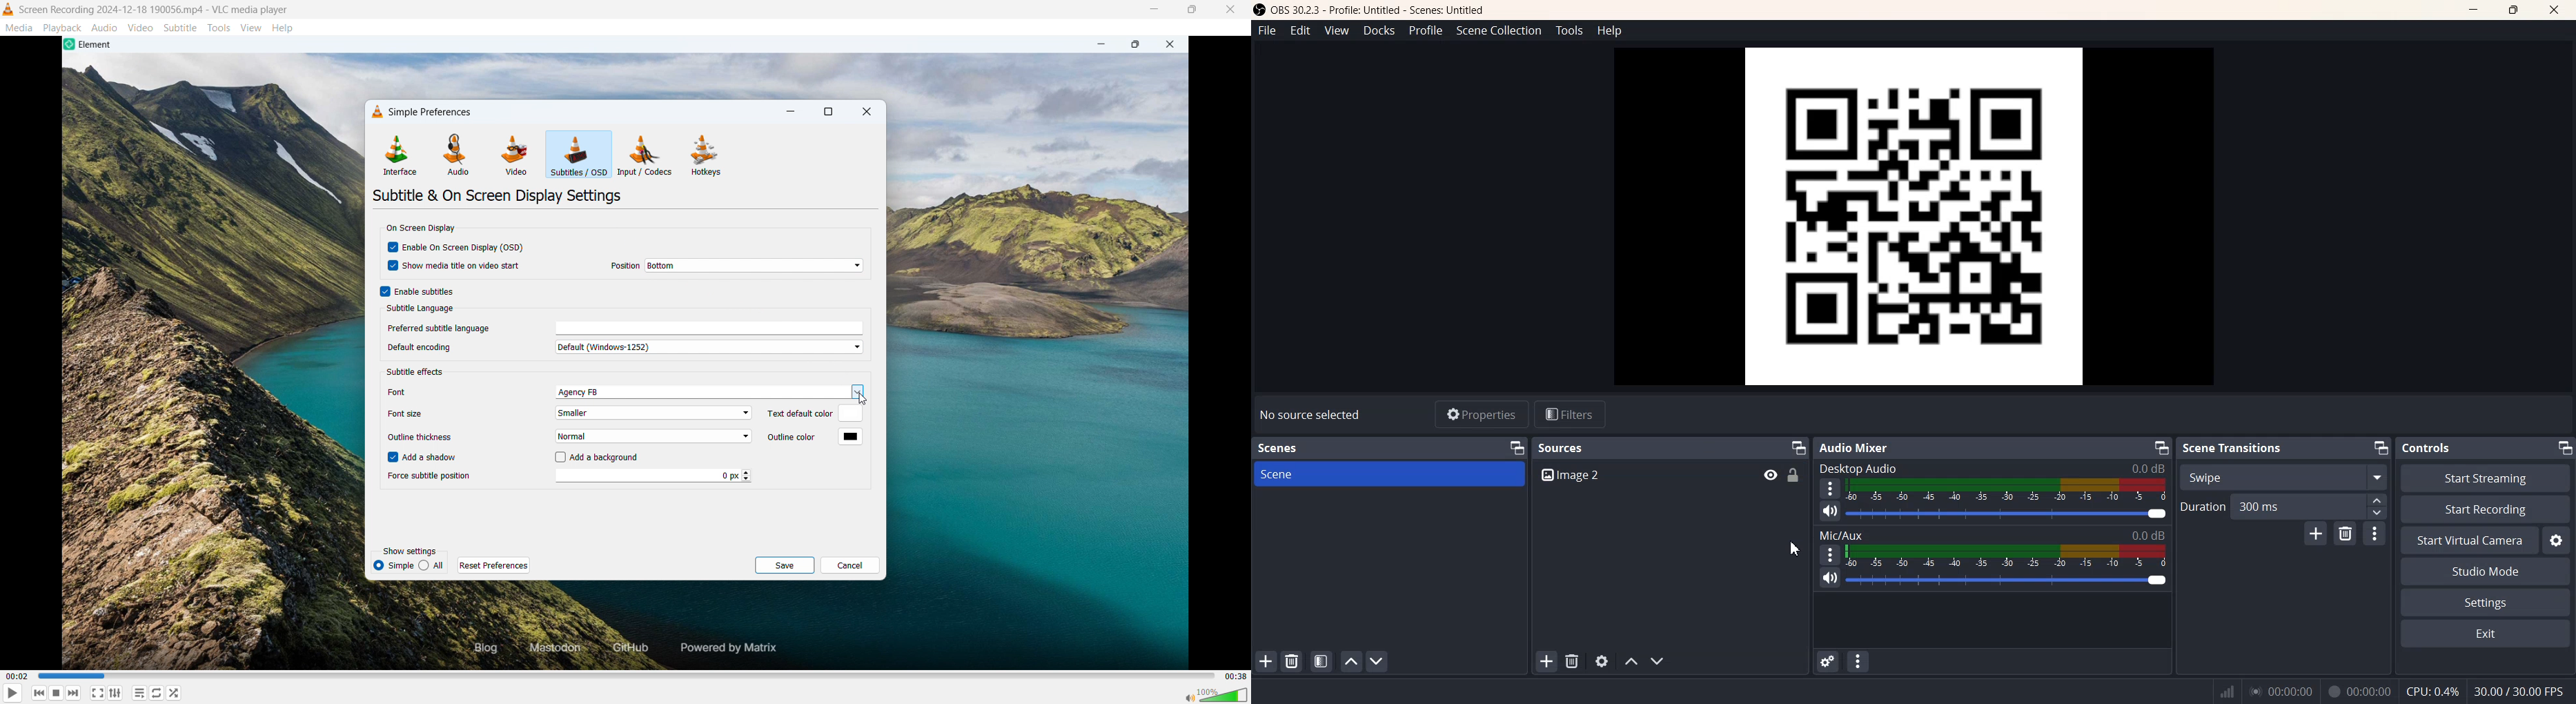 The width and height of the screenshot is (2576, 728). I want to click on Add Scene, so click(1264, 663).